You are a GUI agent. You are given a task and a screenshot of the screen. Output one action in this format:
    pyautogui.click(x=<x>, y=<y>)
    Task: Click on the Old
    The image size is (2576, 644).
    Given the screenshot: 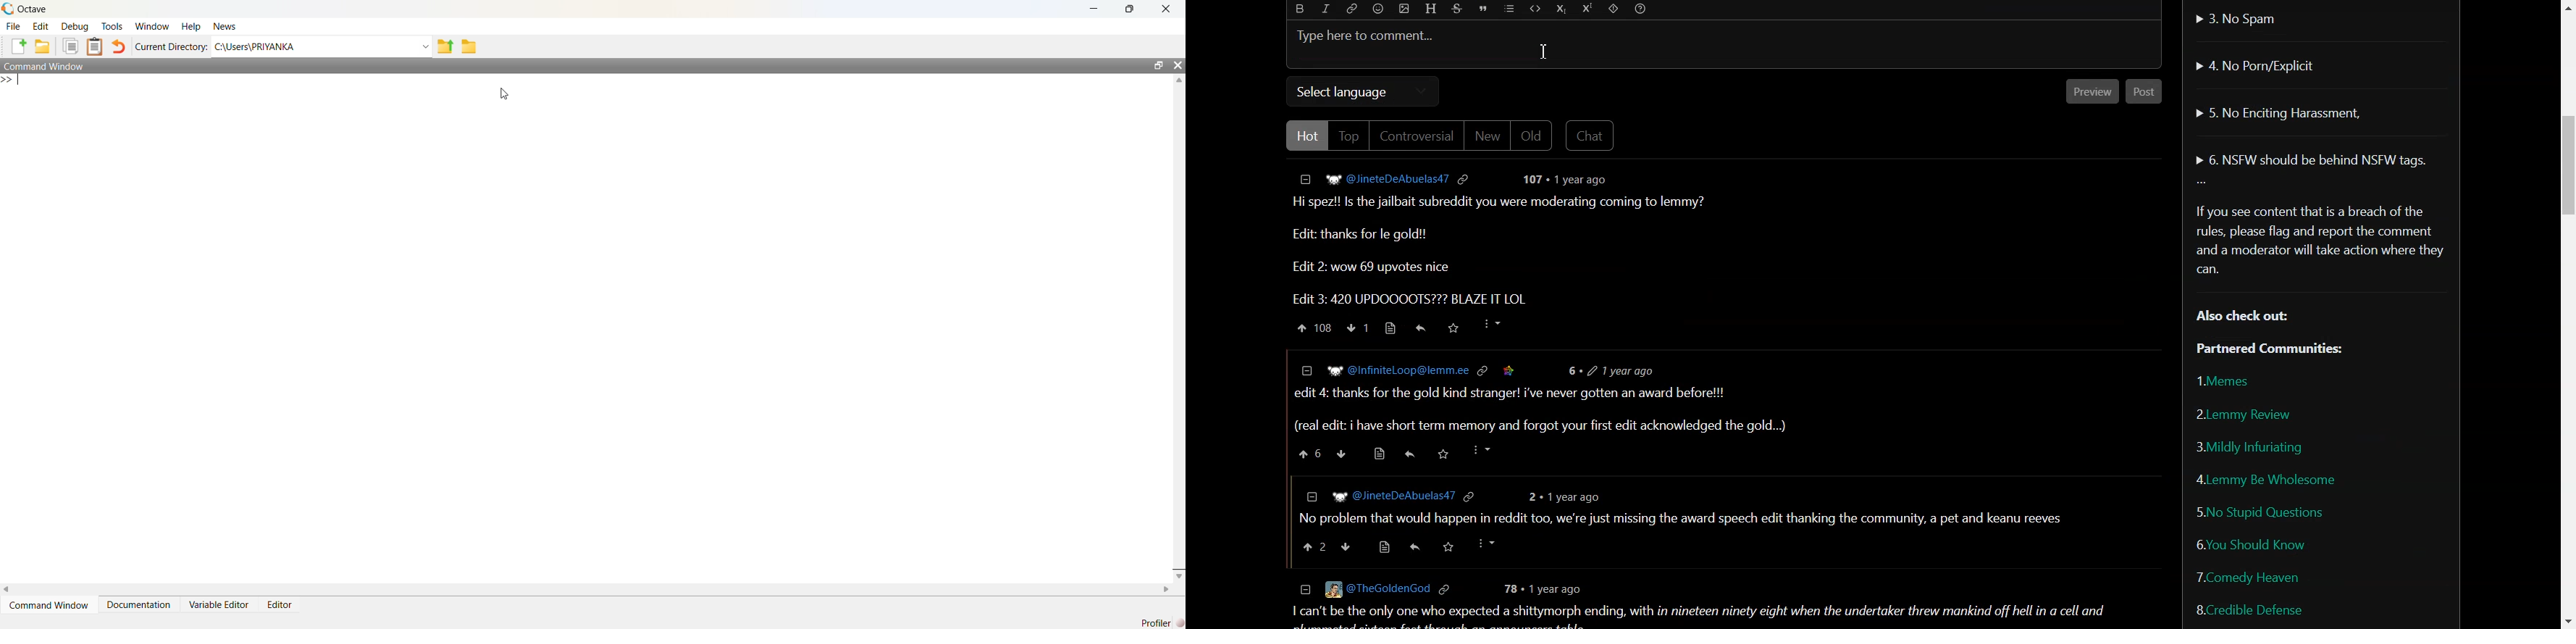 What is the action you would take?
    pyautogui.click(x=1531, y=136)
    